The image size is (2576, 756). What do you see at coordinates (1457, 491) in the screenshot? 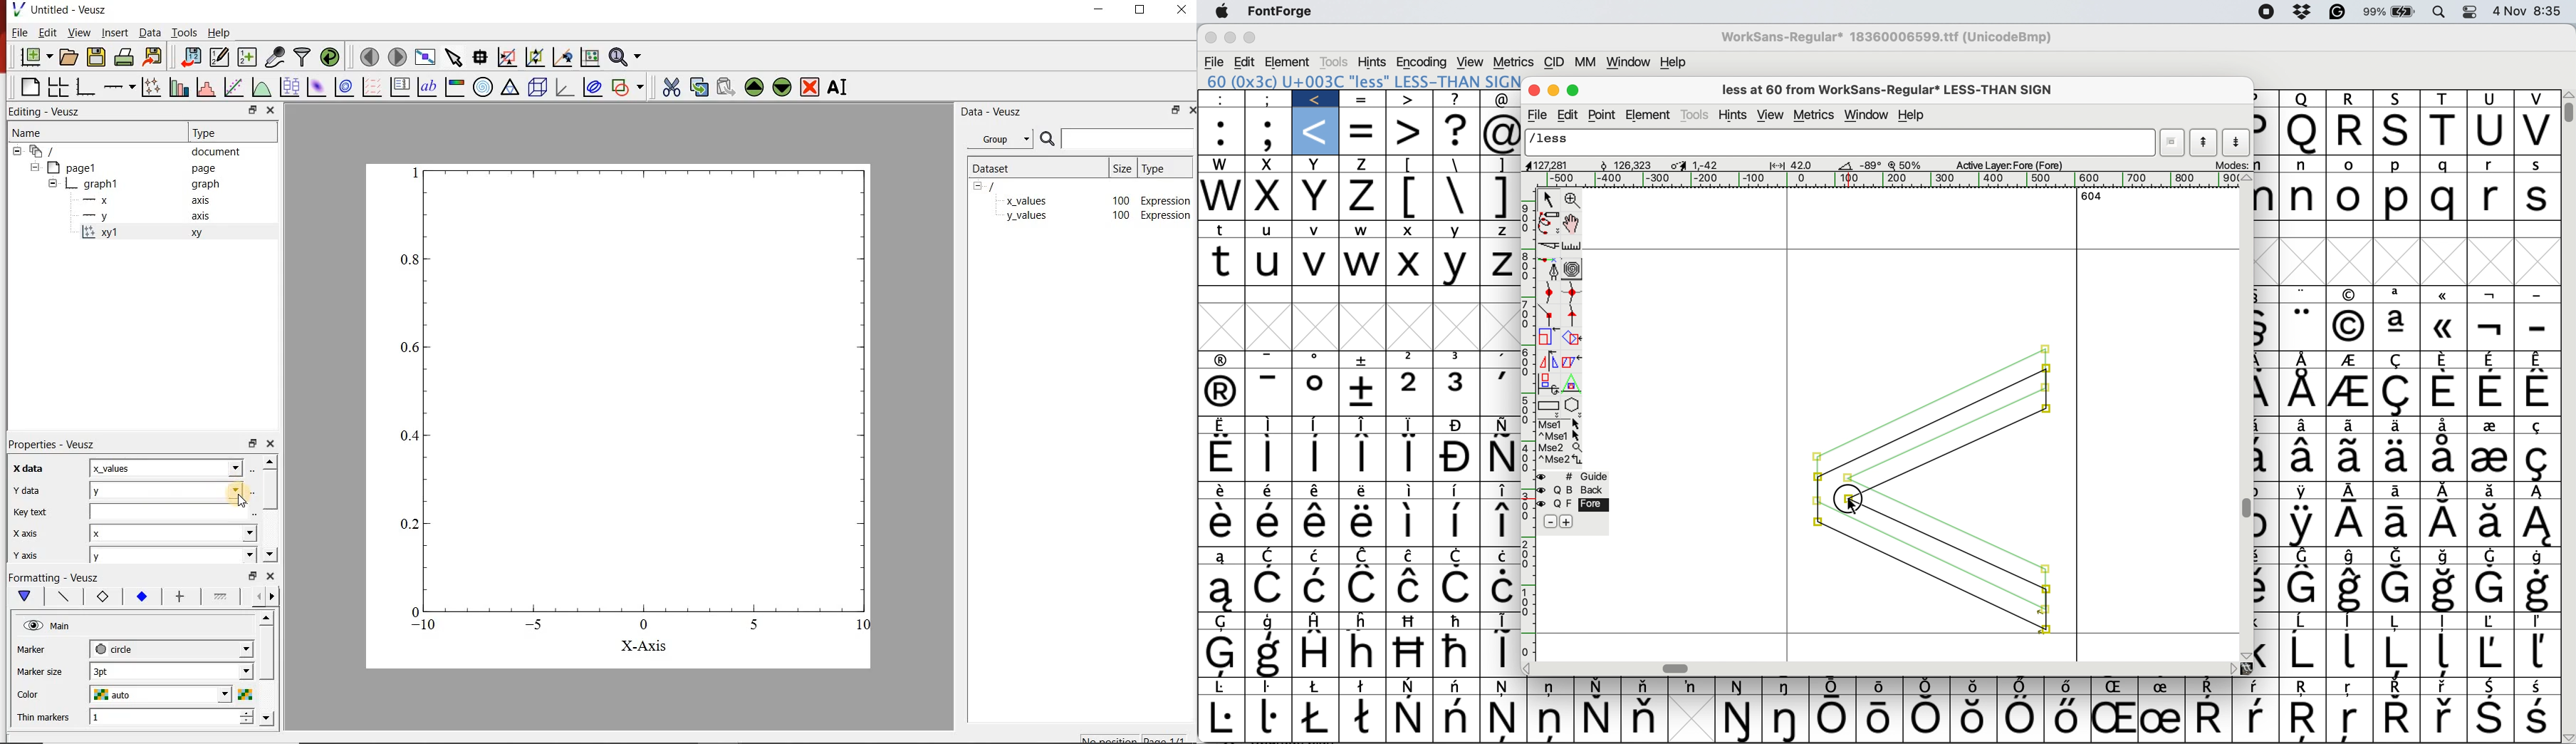
I see `Symbol` at bounding box center [1457, 491].